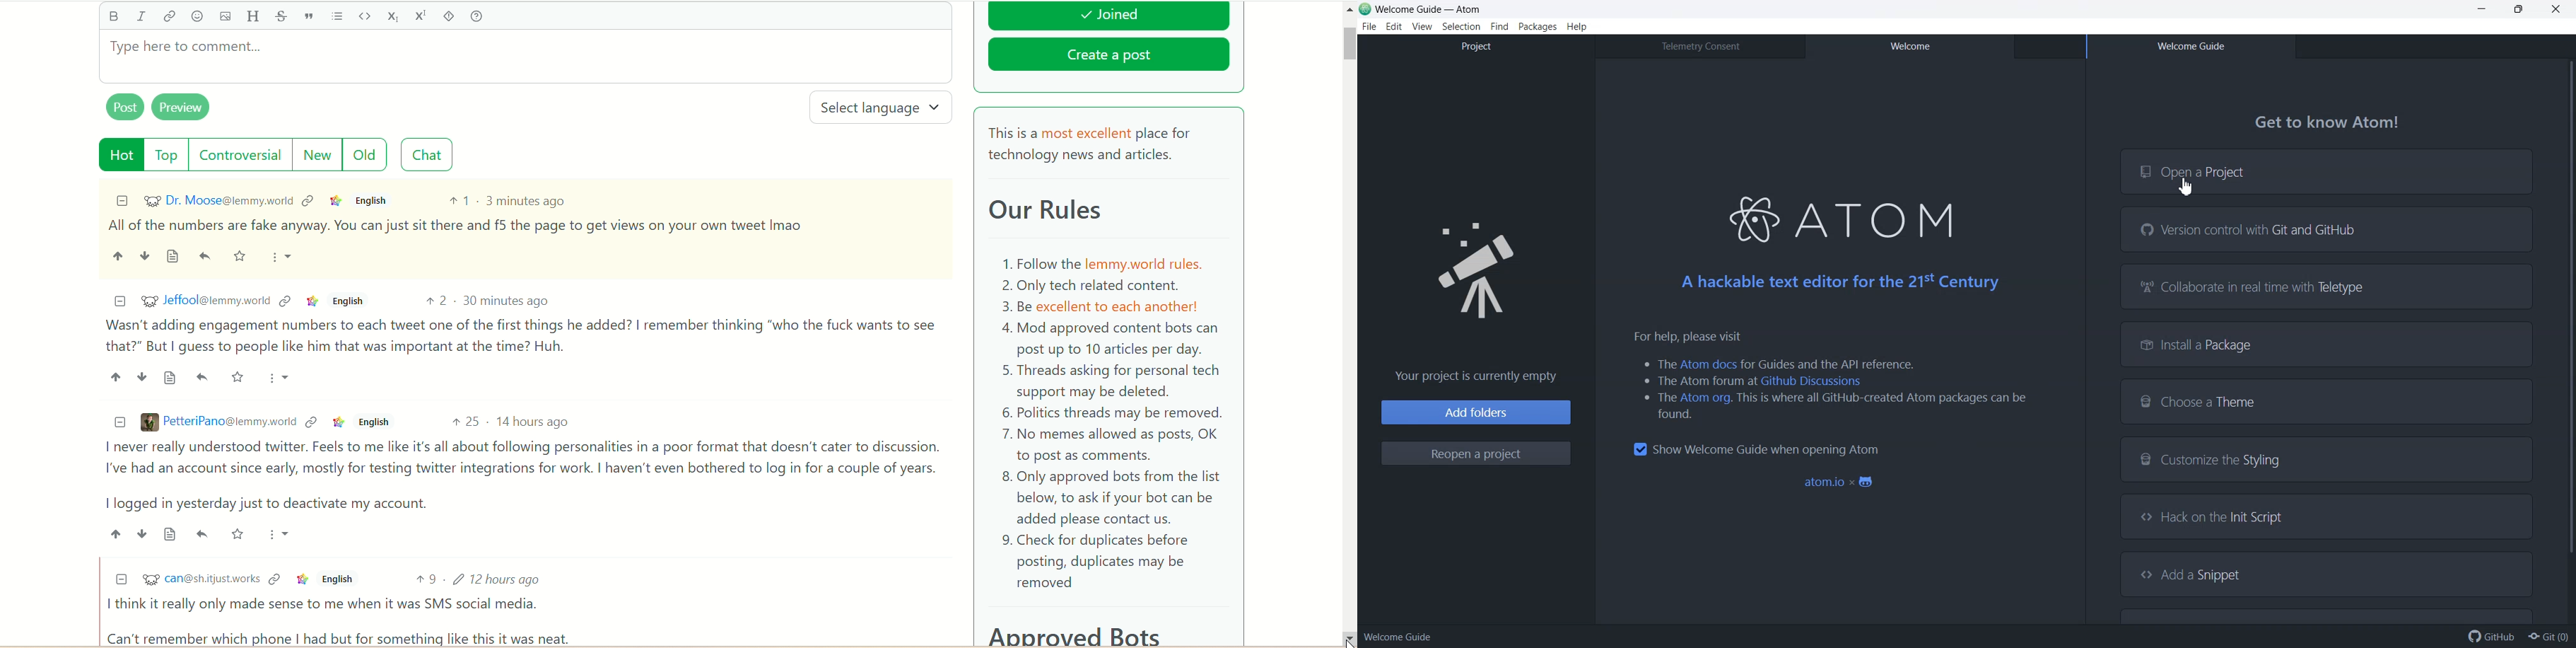  What do you see at coordinates (1679, 337) in the screenshot?
I see `For help, please visit` at bounding box center [1679, 337].